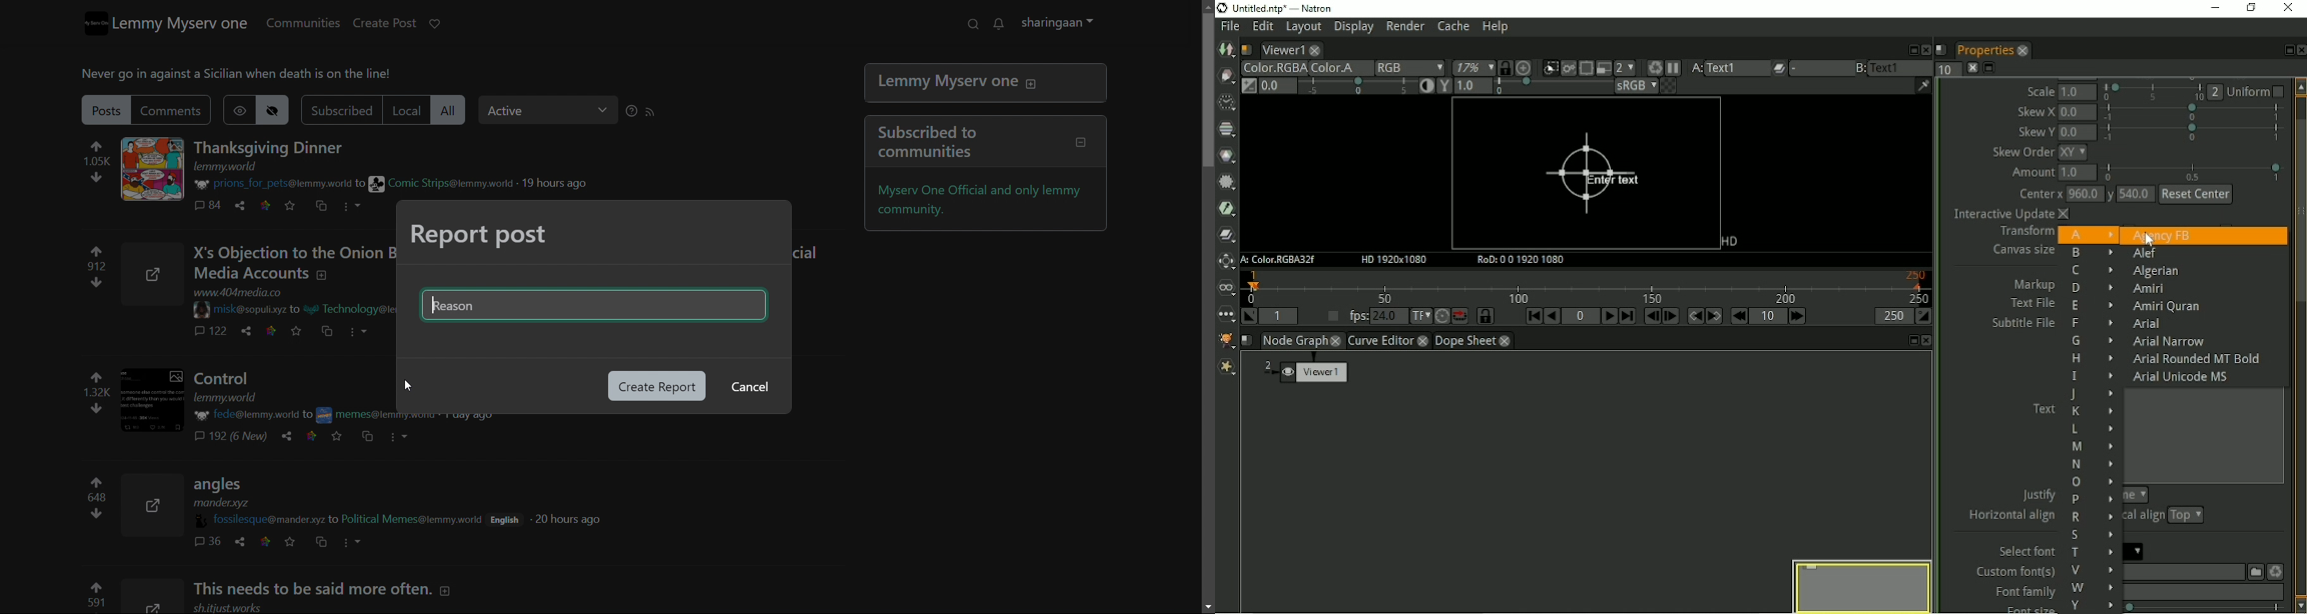 This screenshot has height=616, width=2324. Describe the element at coordinates (1396, 260) in the screenshot. I see `HD` at that location.